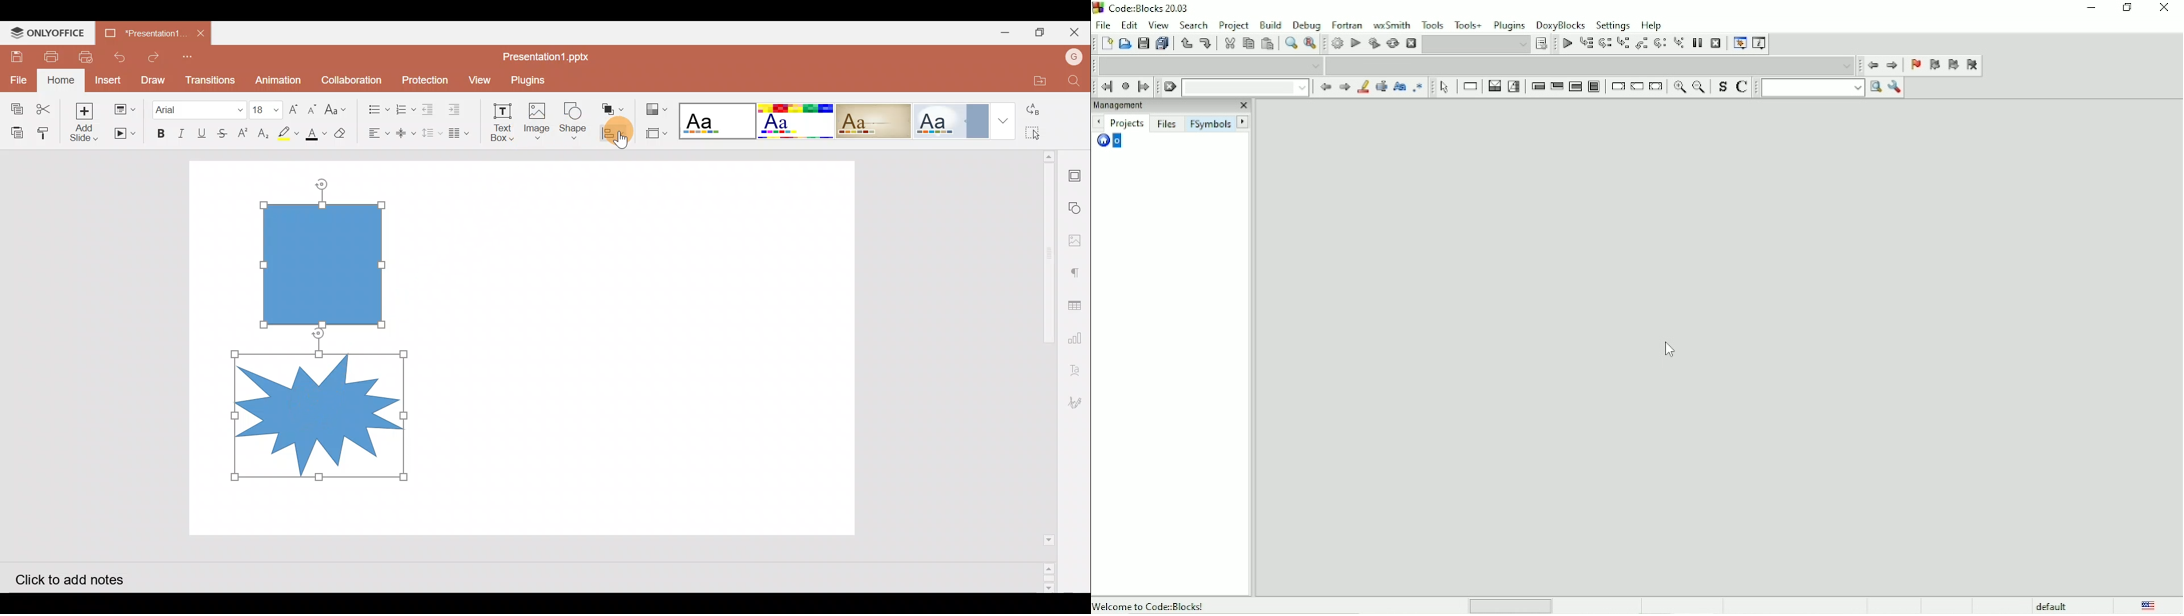 The image size is (2184, 616). Describe the element at coordinates (1605, 44) in the screenshot. I see `Next line` at that location.